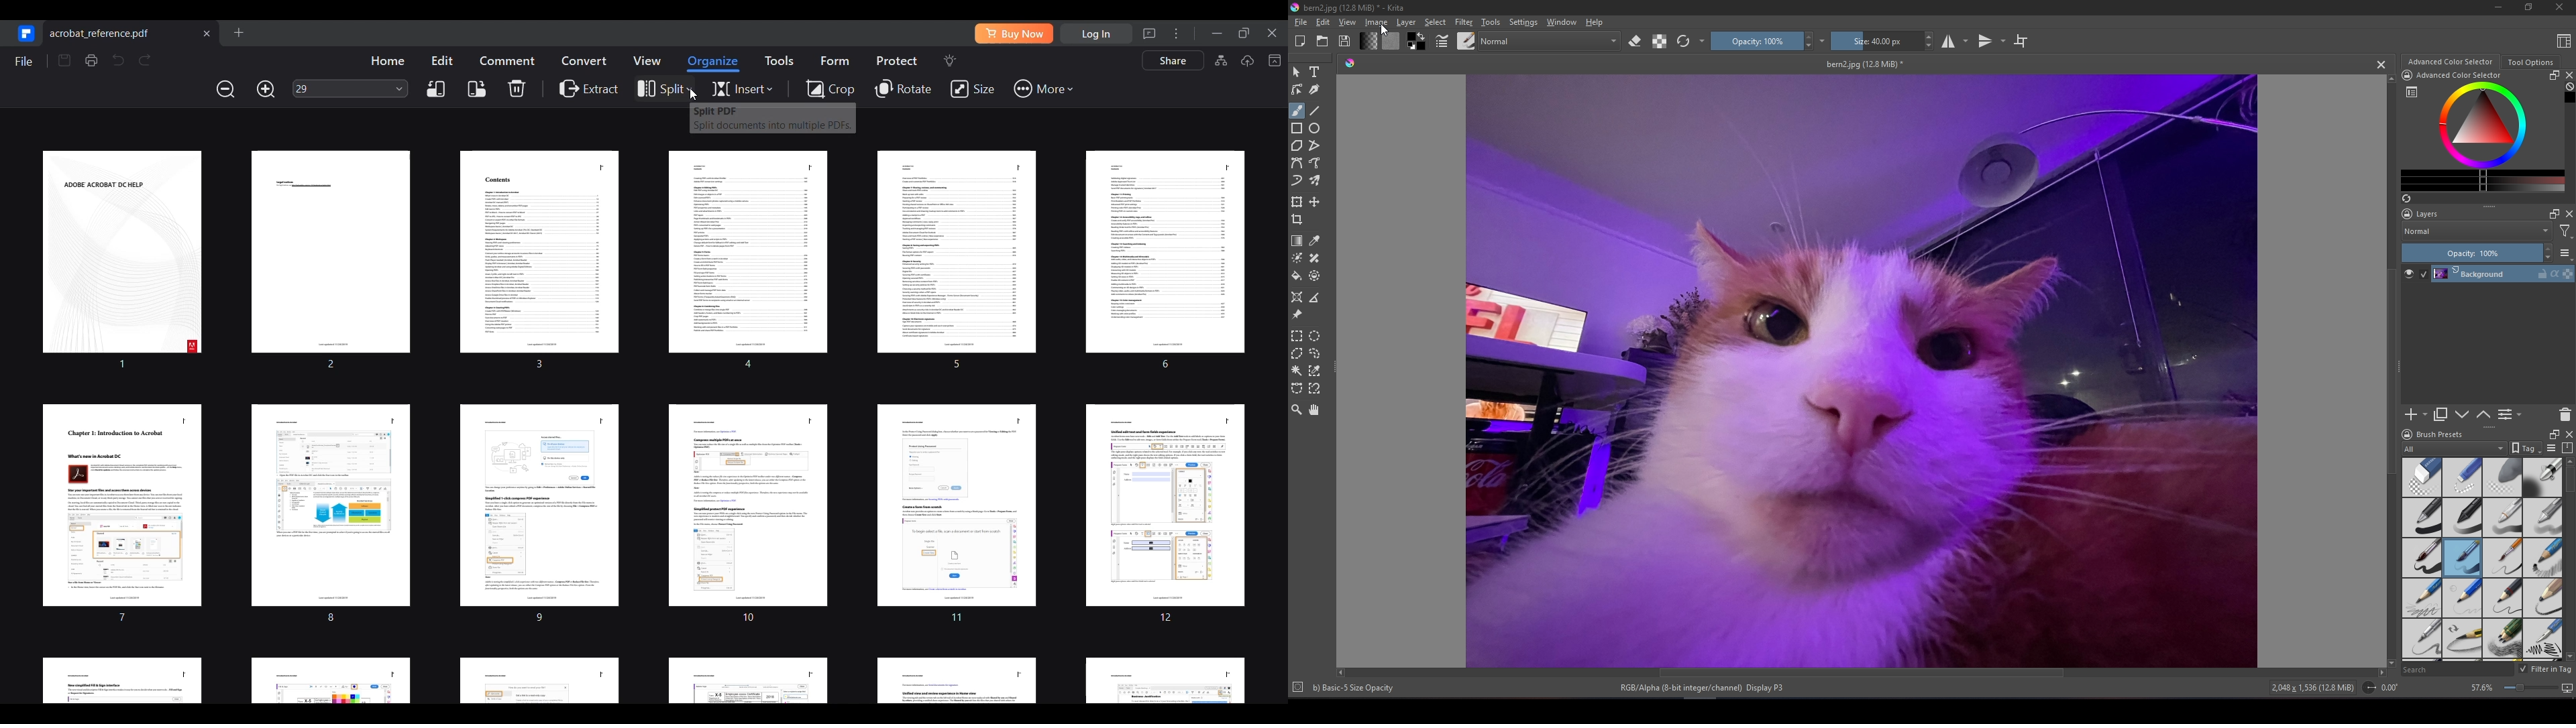 The width and height of the screenshot is (2576, 728). Describe the element at coordinates (1862, 672) in the screenshot. I see `Horizontal scroll` at that location.